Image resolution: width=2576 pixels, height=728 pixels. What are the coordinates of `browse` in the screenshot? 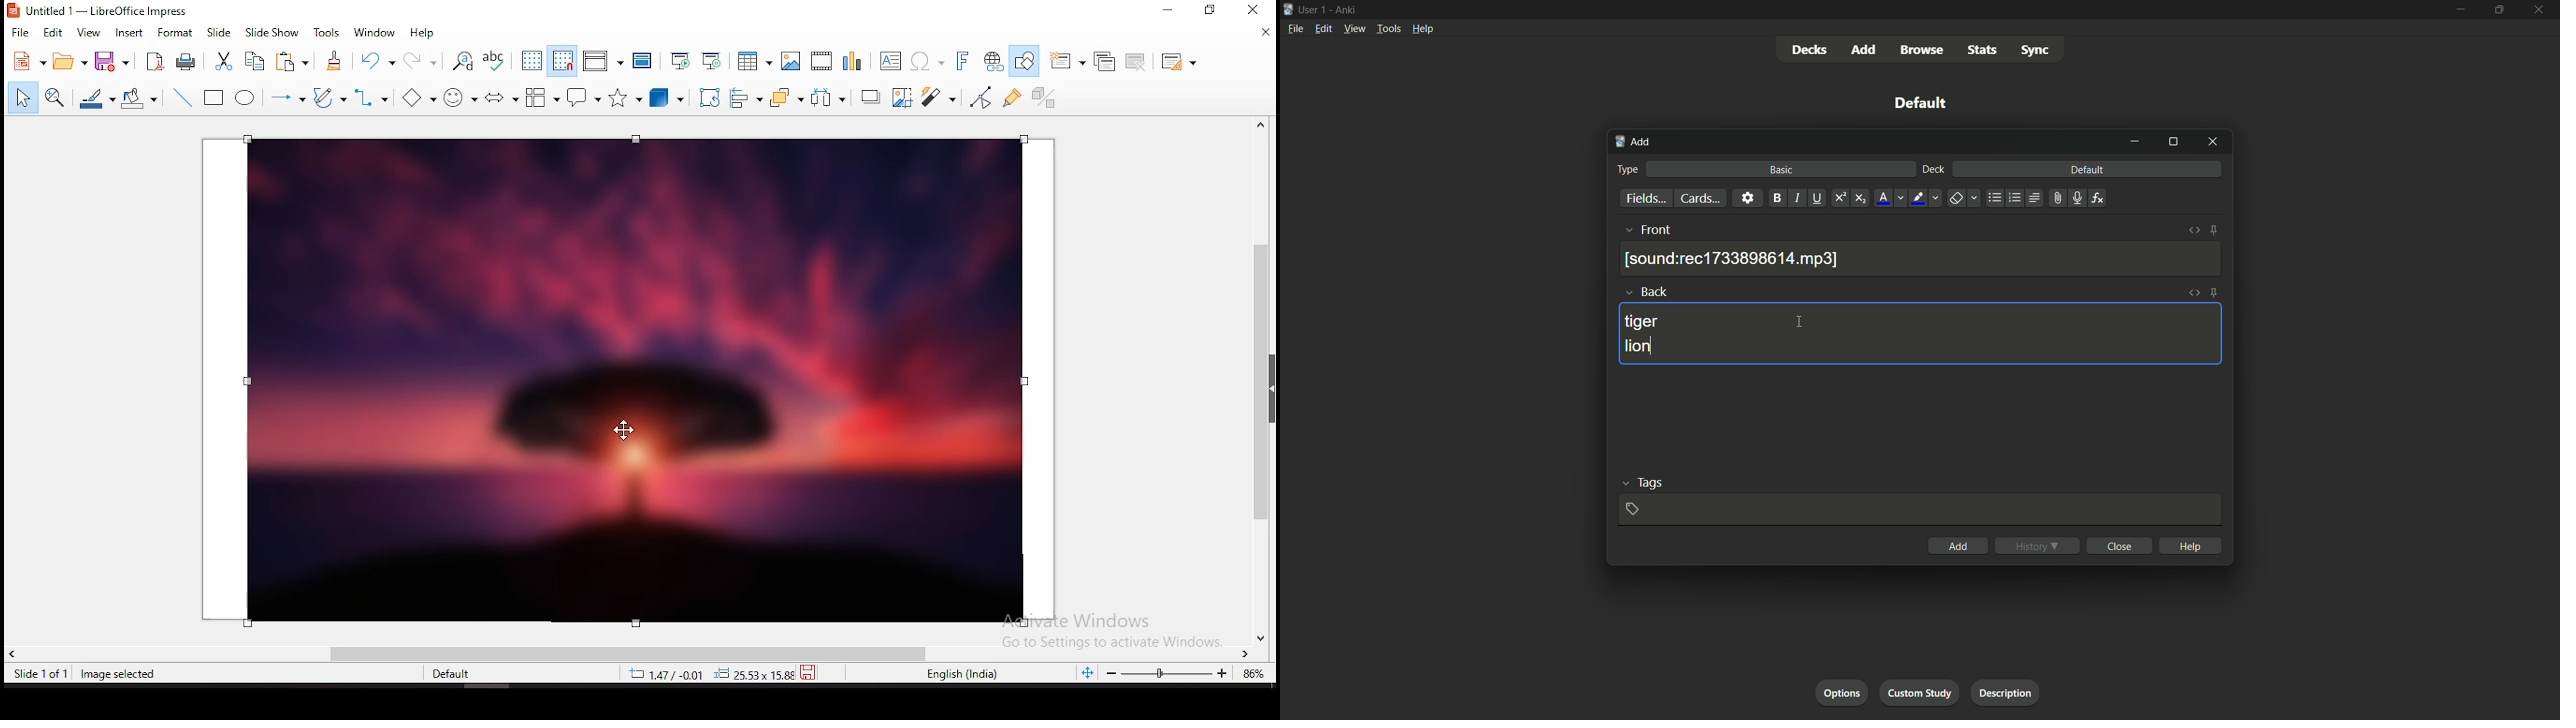 It's located at (1925, 50).